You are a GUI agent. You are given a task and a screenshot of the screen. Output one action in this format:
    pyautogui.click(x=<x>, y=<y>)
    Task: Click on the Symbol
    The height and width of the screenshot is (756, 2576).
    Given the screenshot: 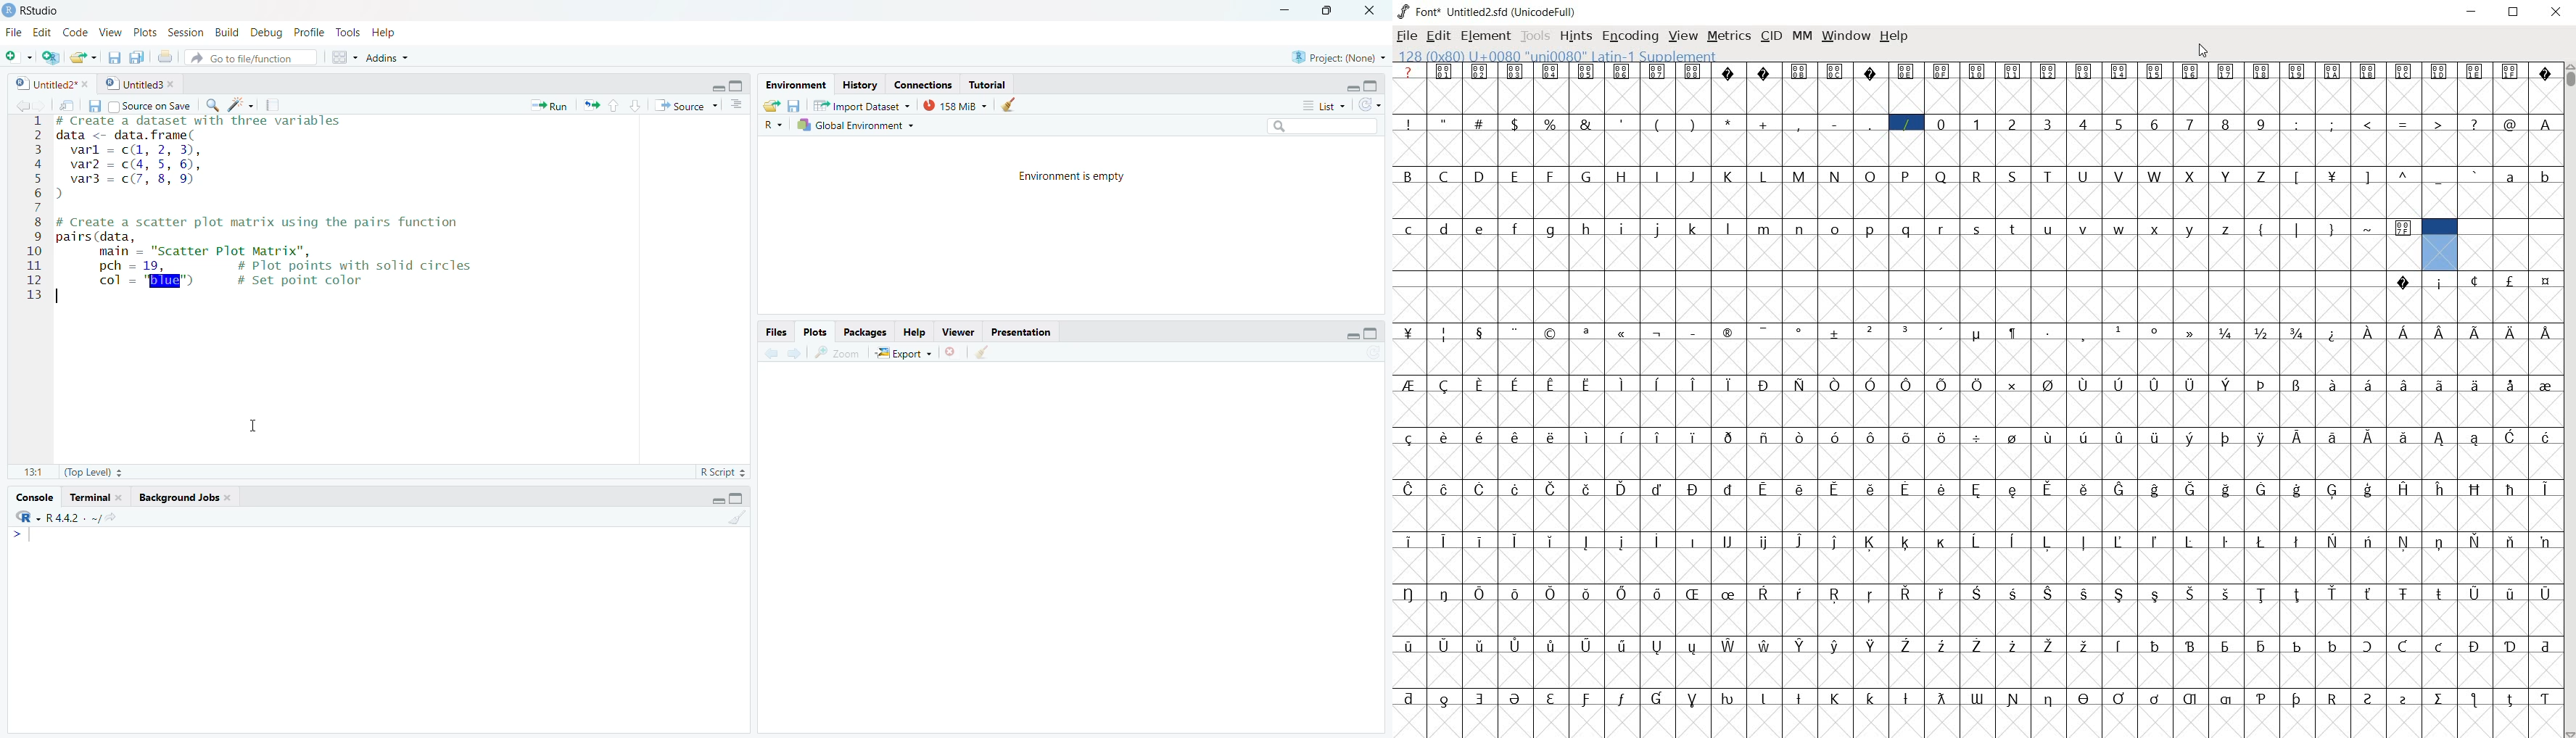 What is the action you would take?
    pyautogui.click(x=1410, y=488)
    